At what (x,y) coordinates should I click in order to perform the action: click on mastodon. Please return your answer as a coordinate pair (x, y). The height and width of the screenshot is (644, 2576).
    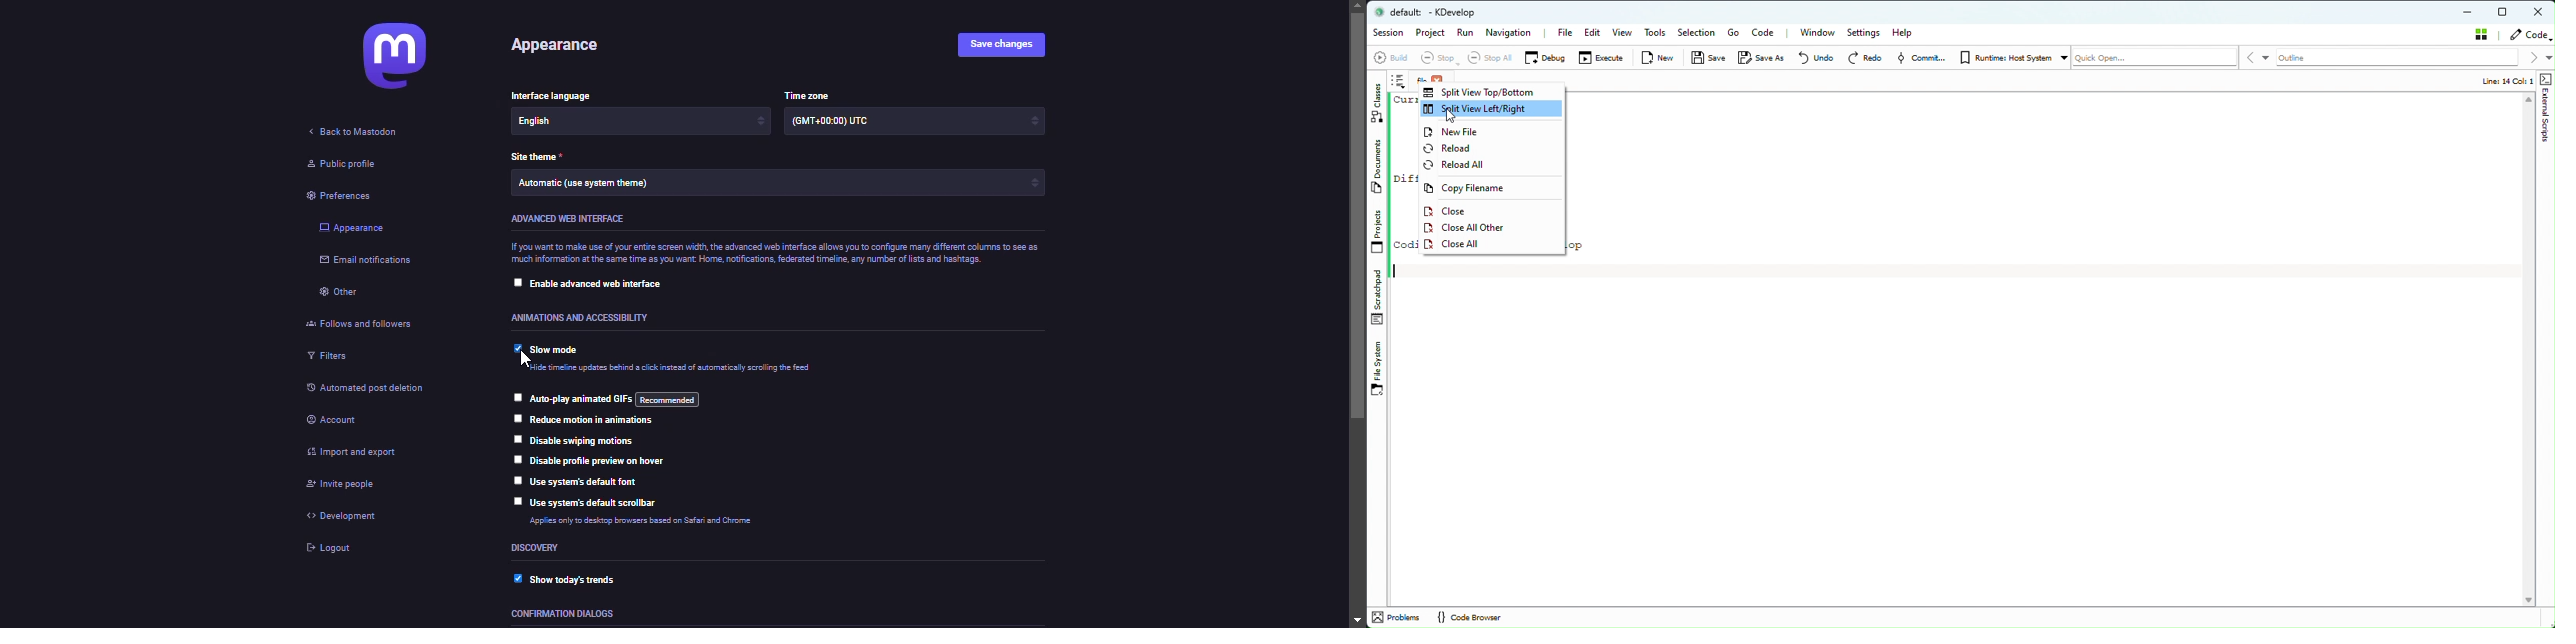
    Looking at the image, I should click on (396, 57).